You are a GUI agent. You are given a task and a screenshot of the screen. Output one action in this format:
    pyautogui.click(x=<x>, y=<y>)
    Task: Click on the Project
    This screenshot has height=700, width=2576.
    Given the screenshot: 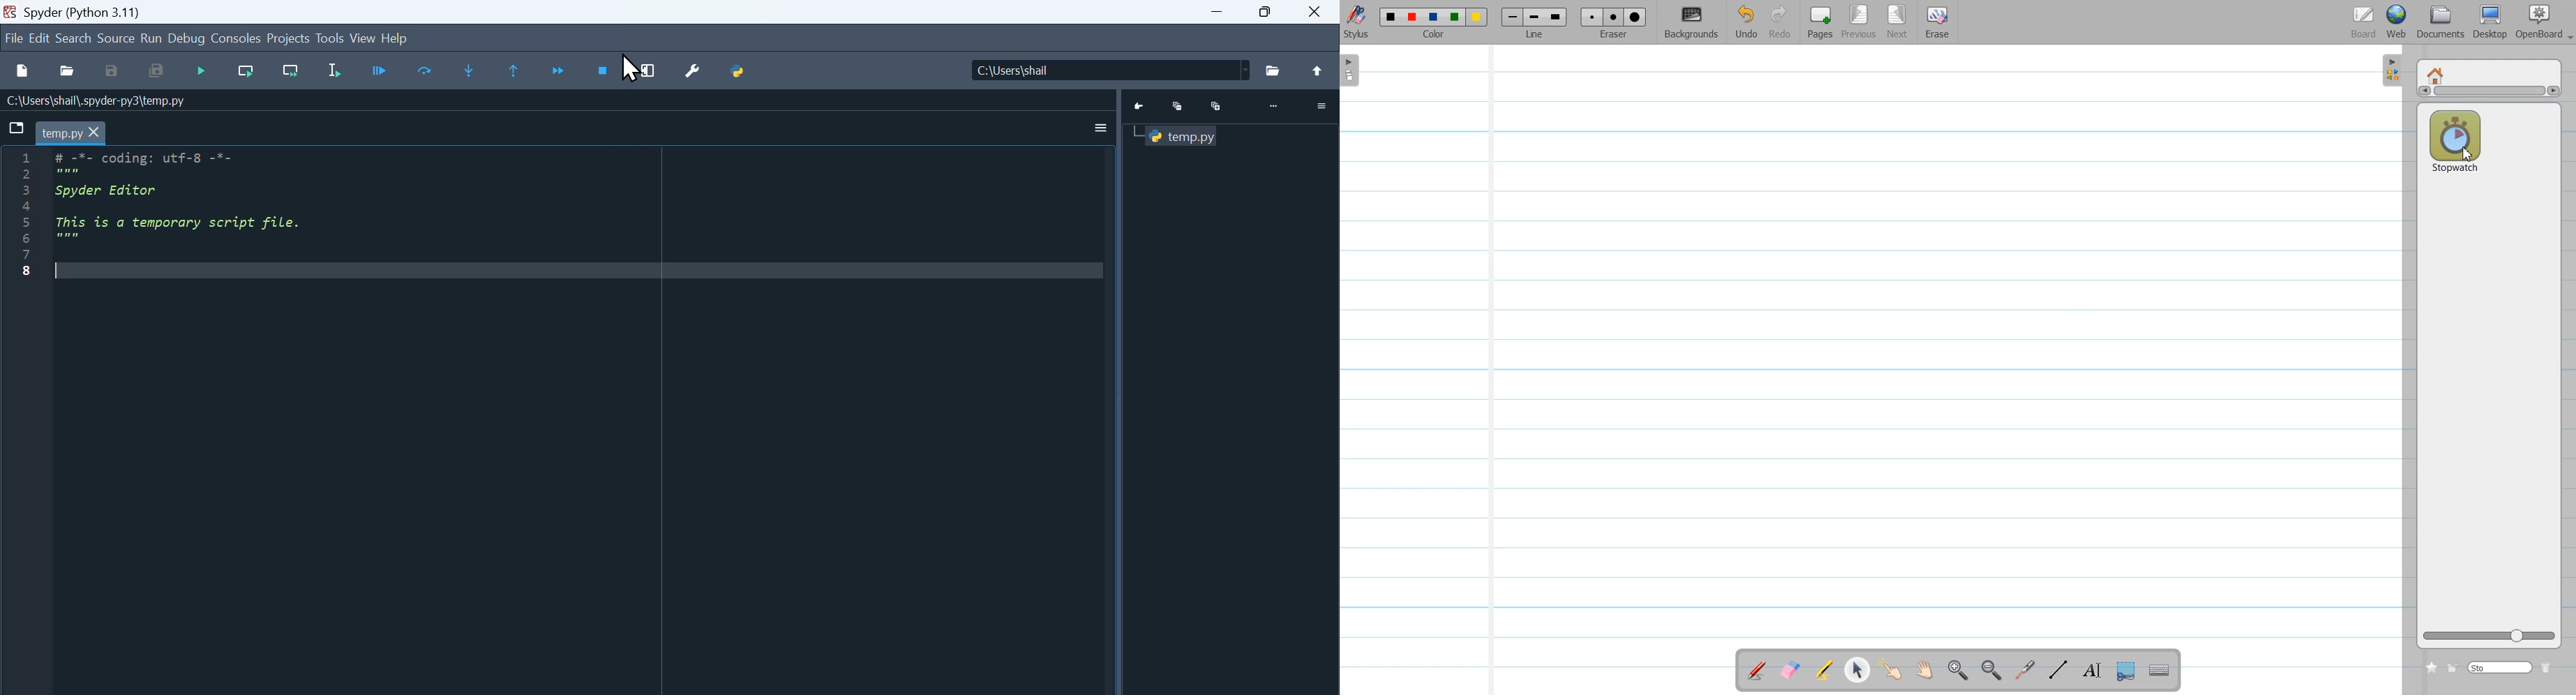 What is the action you would take?
    pyautogui.click(x=289, y=37)
    